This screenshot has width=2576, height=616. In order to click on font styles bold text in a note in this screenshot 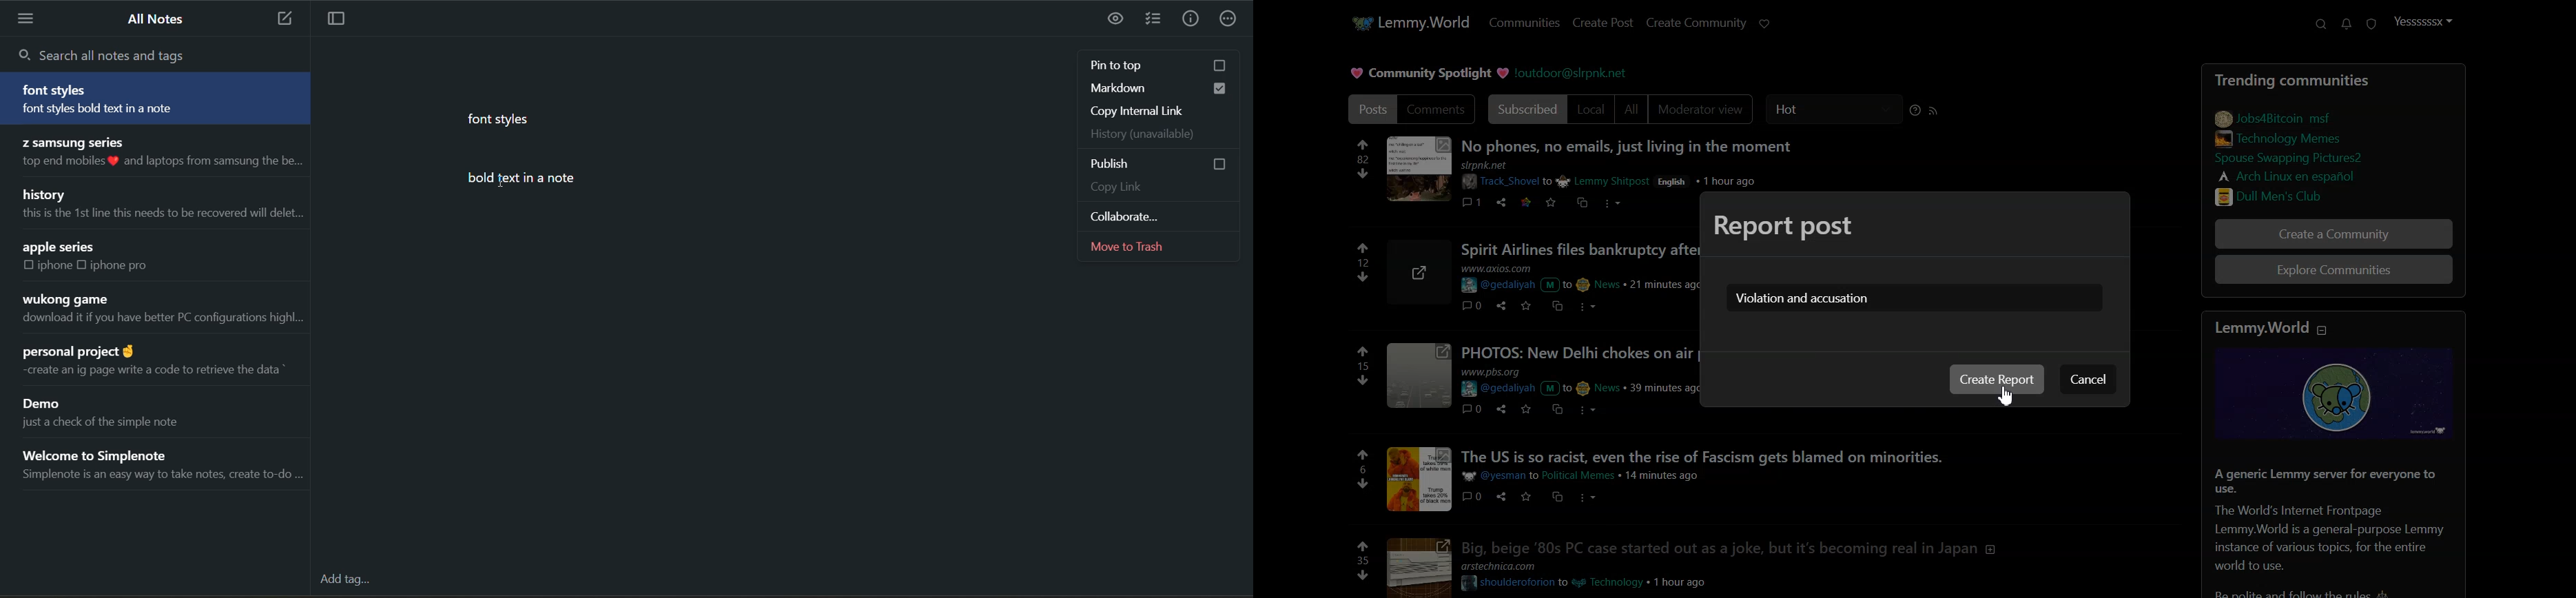, I will do `click(123, 110)`.